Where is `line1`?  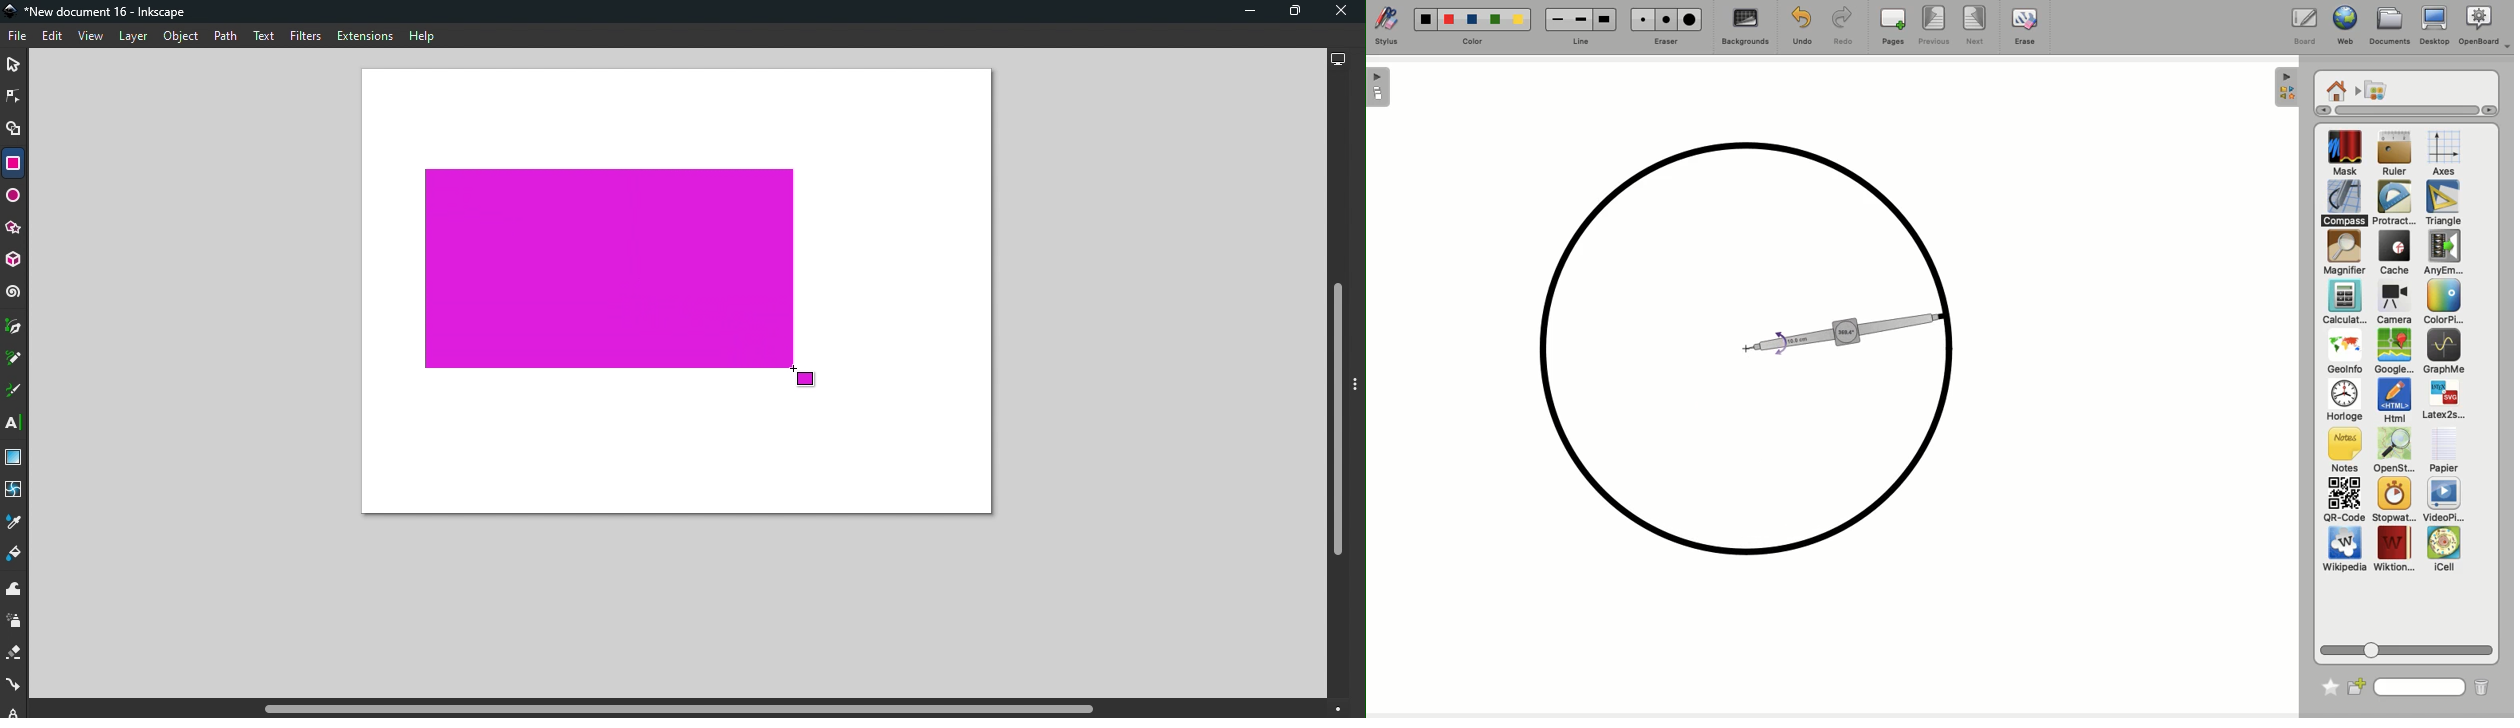 line1 is located at coordinates (1557, 18).